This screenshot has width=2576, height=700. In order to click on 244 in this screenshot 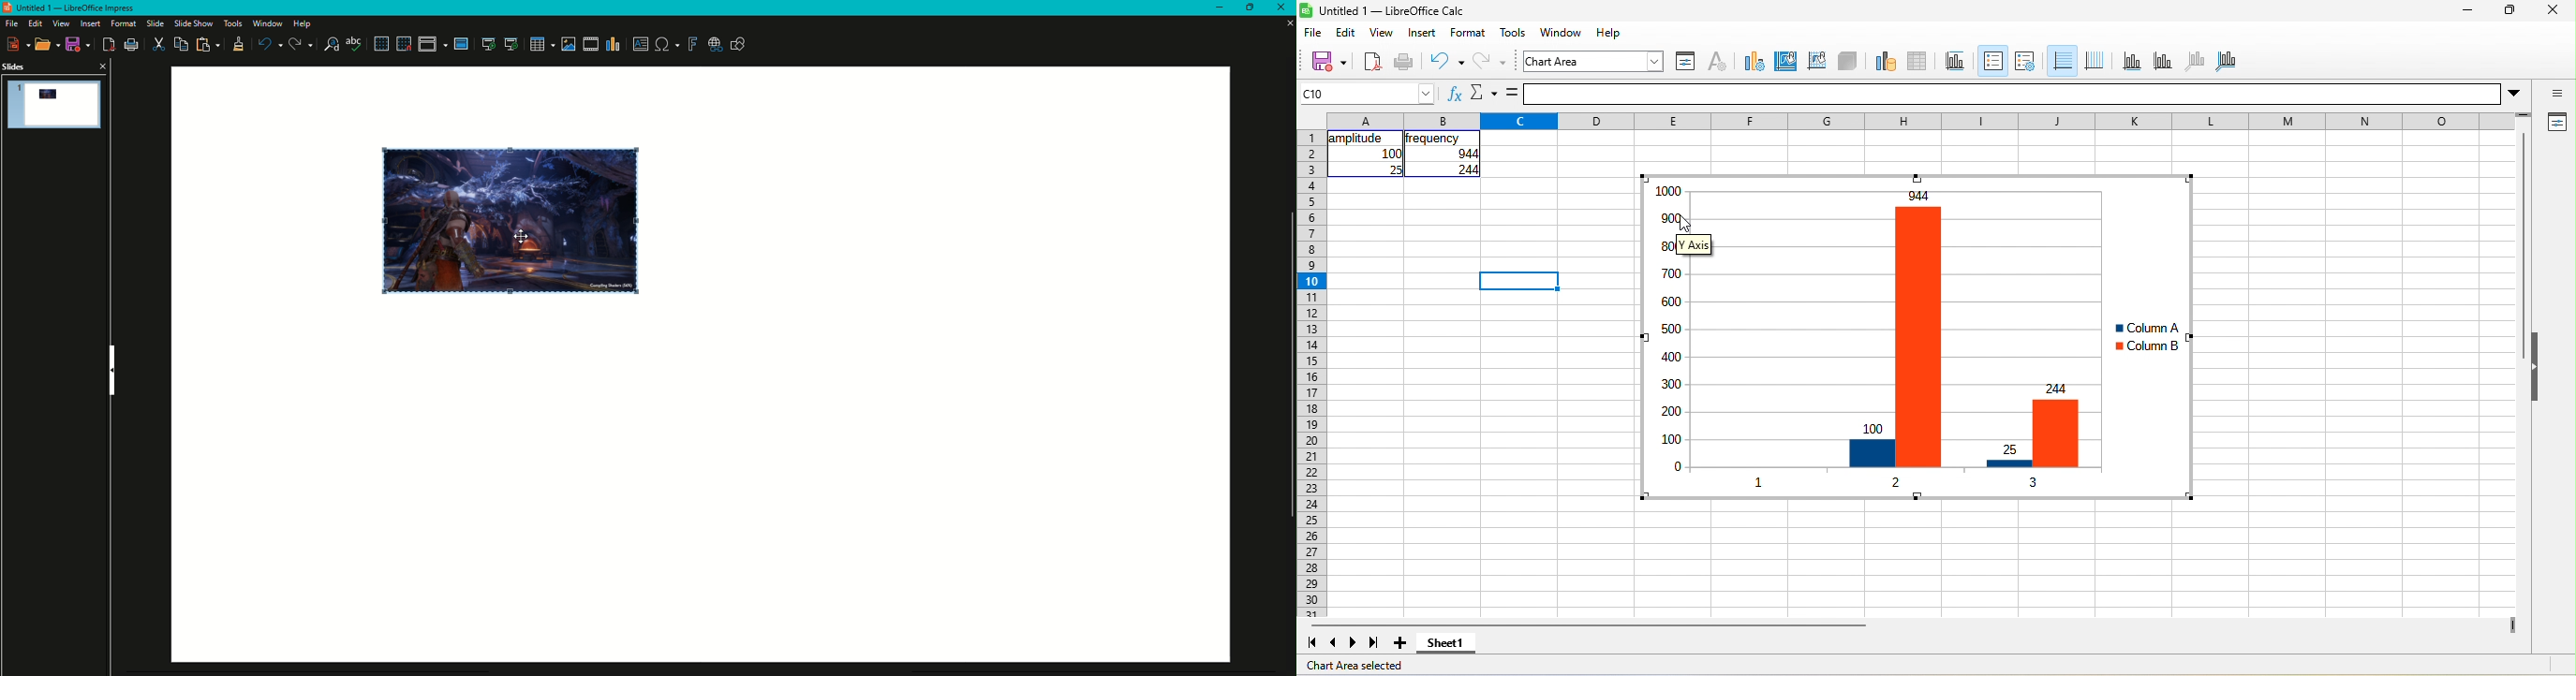, I will do `click(1465, 170)`.